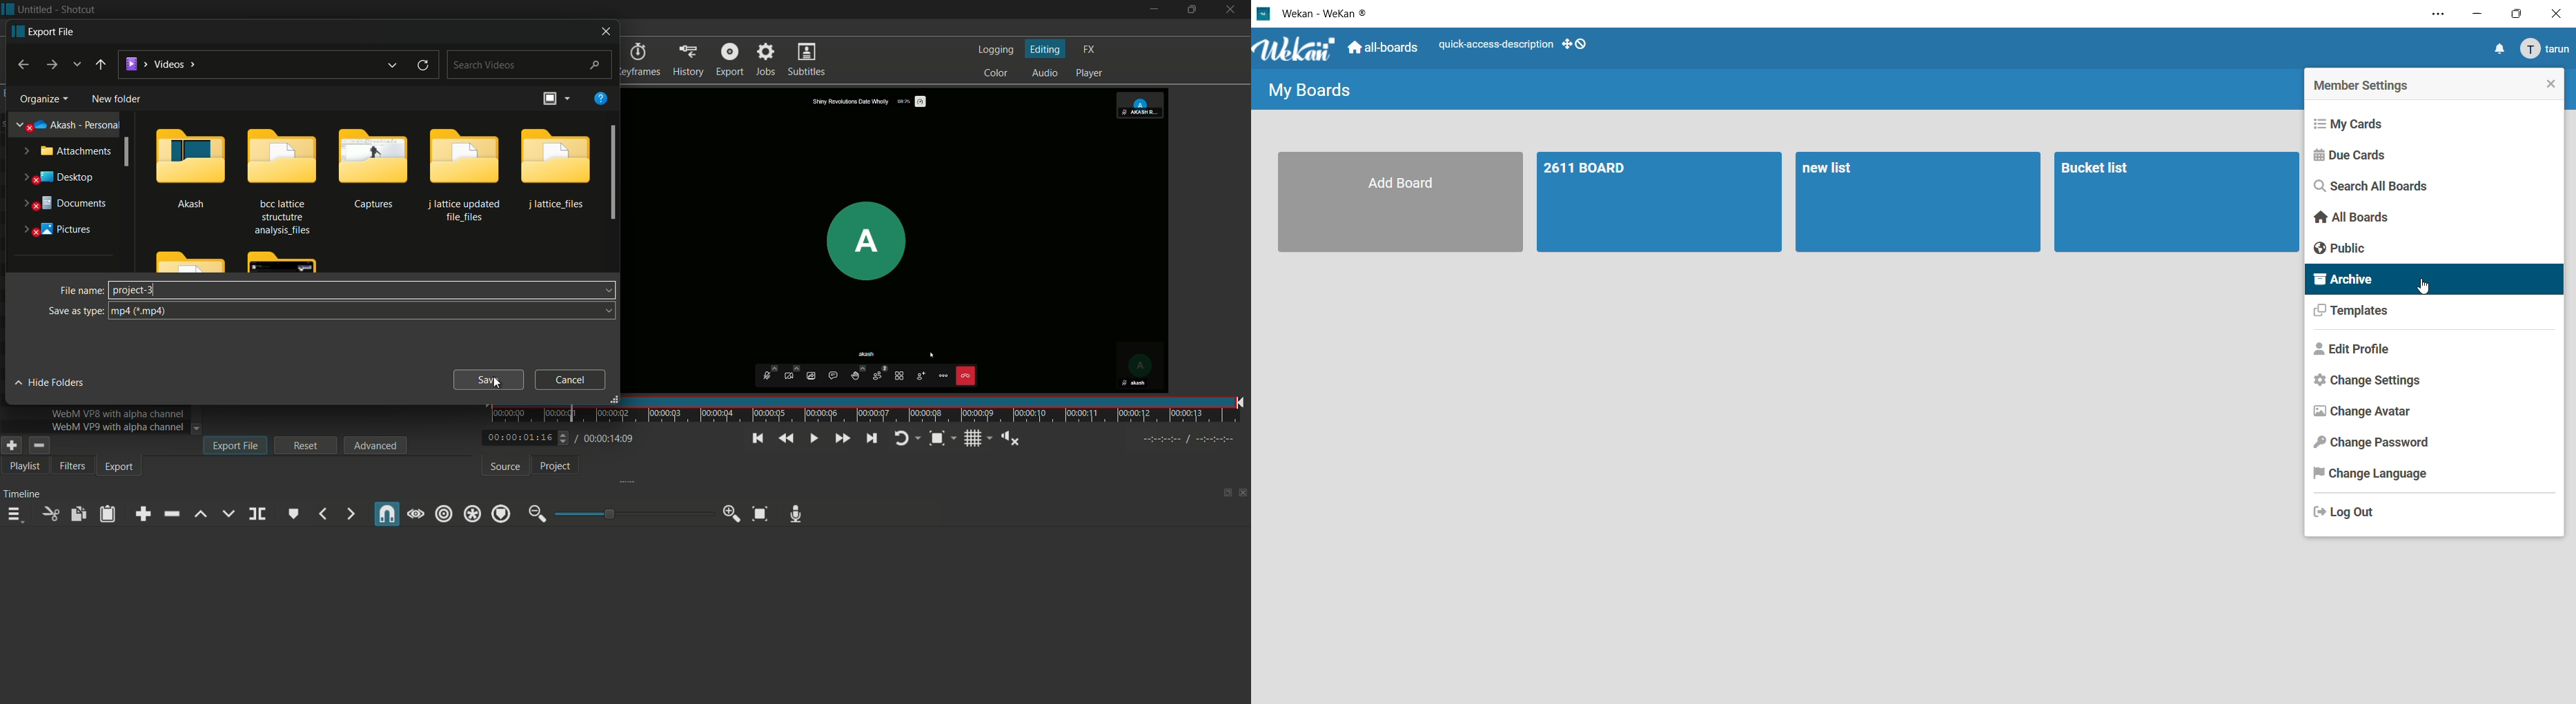 This screenshot has height=728, width=2576. Describe the element at coordinates (132, 290) in the screenshot. I see `project-3` at that location.